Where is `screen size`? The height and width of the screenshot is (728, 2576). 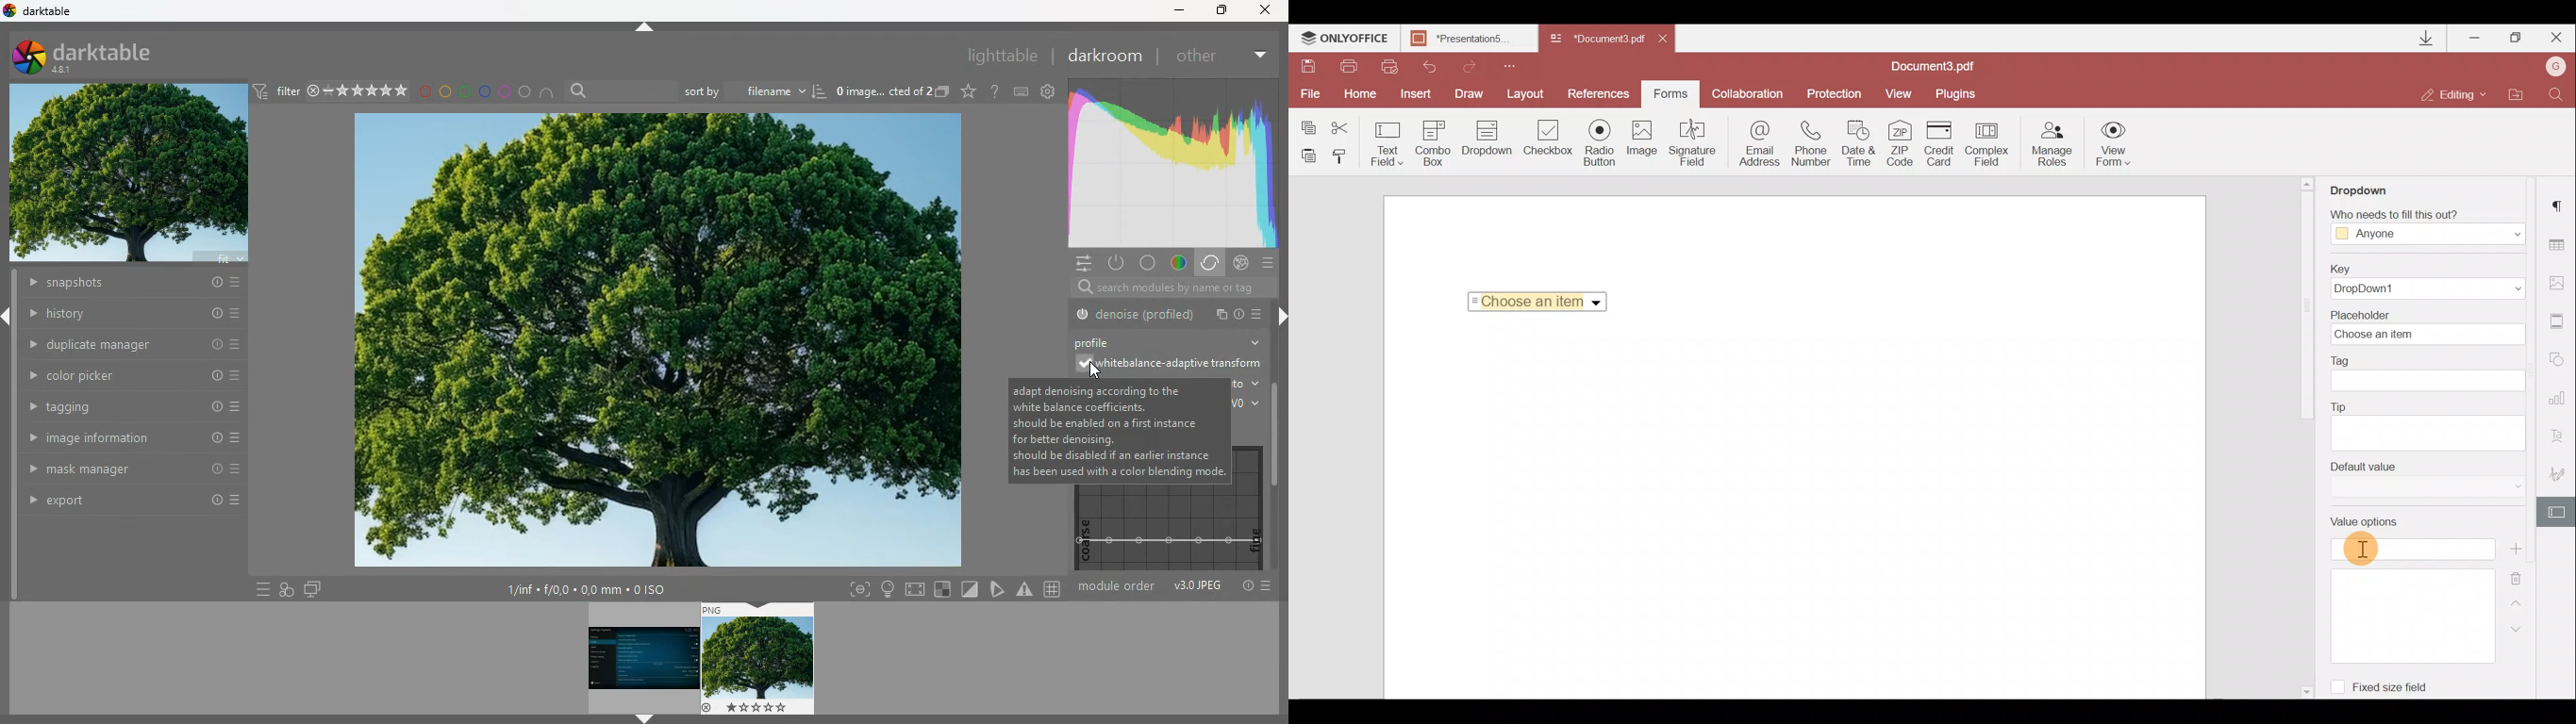
screen size is located at coordinates (916, 588).